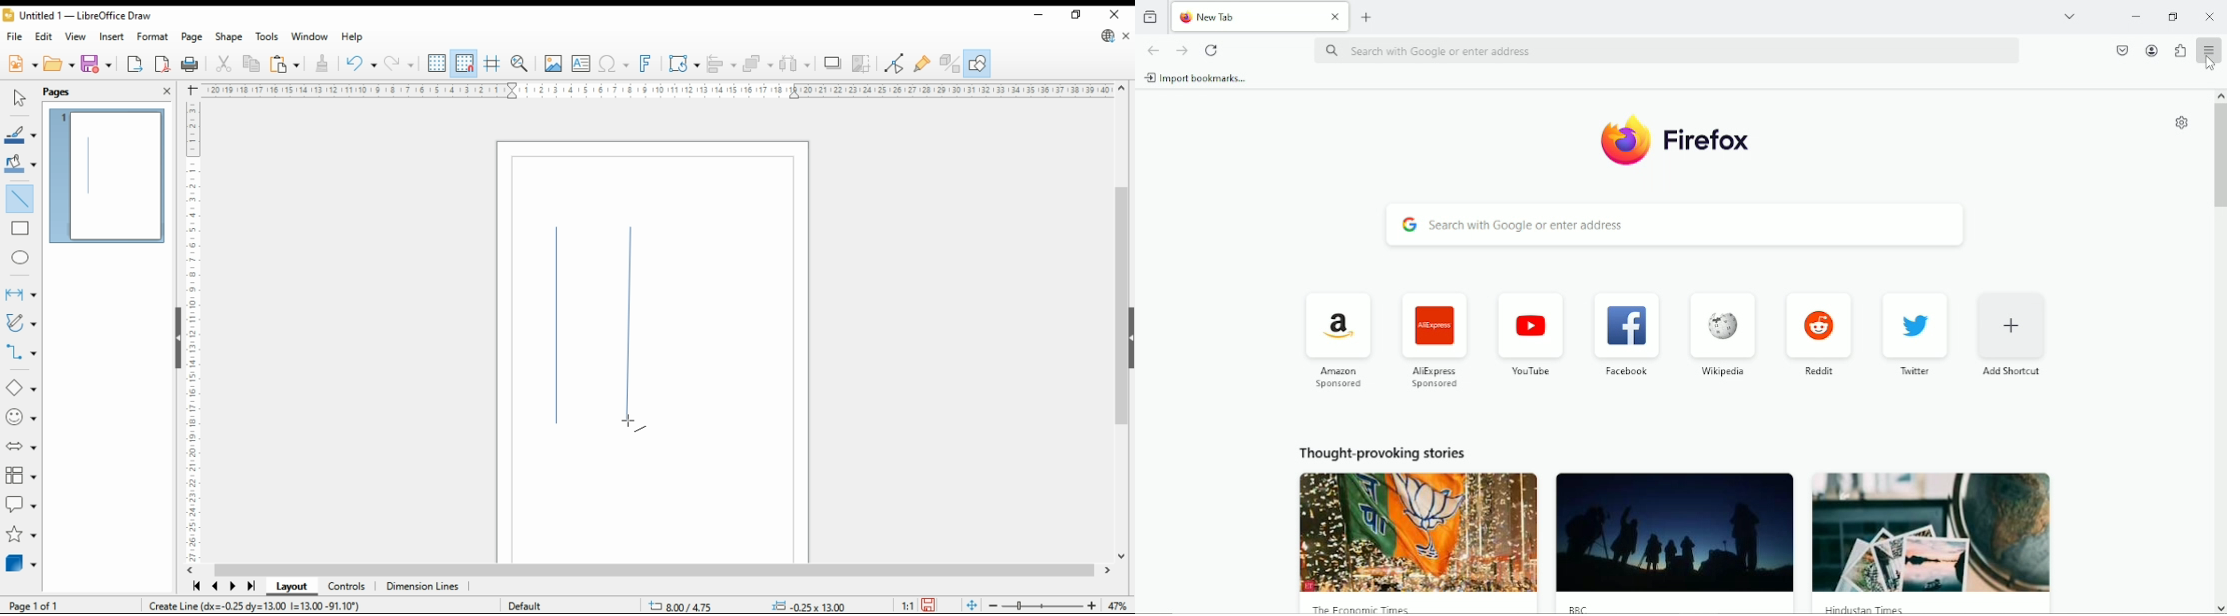 Image resolution: width=2240 pixels, height=616 pixels. What do you see at coordinates (76, 17) in the screenshot?
I see `Untitled 1 - LibreOffice Draw` at bounding box center [76, 17].